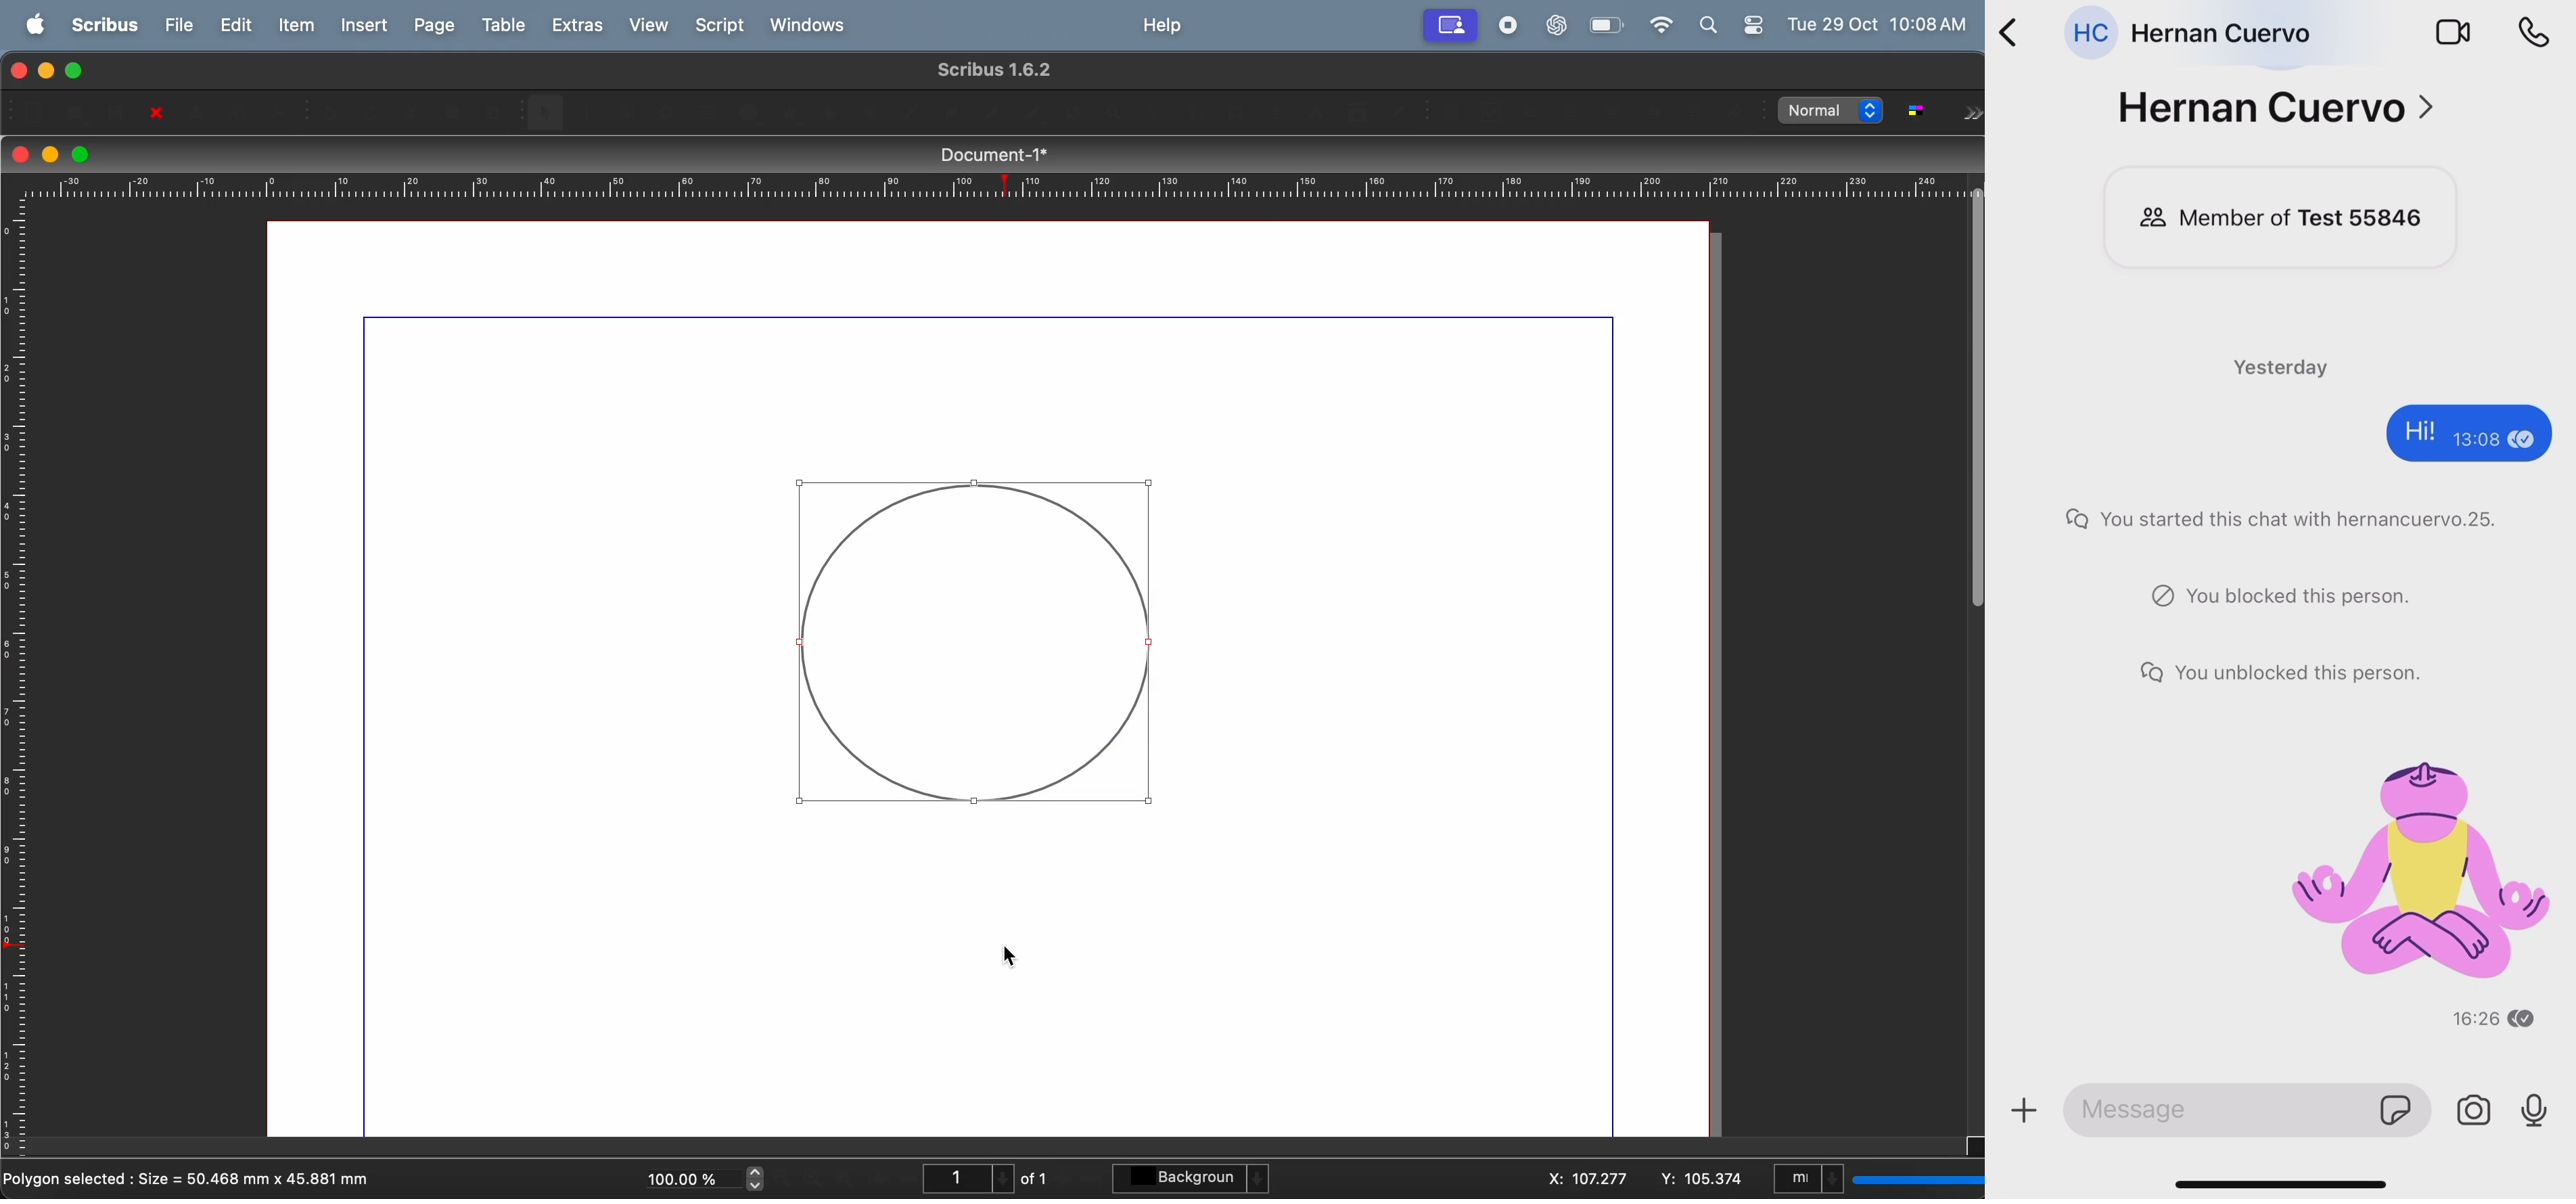  I want to click on toggle color management, so click(1925, 110).